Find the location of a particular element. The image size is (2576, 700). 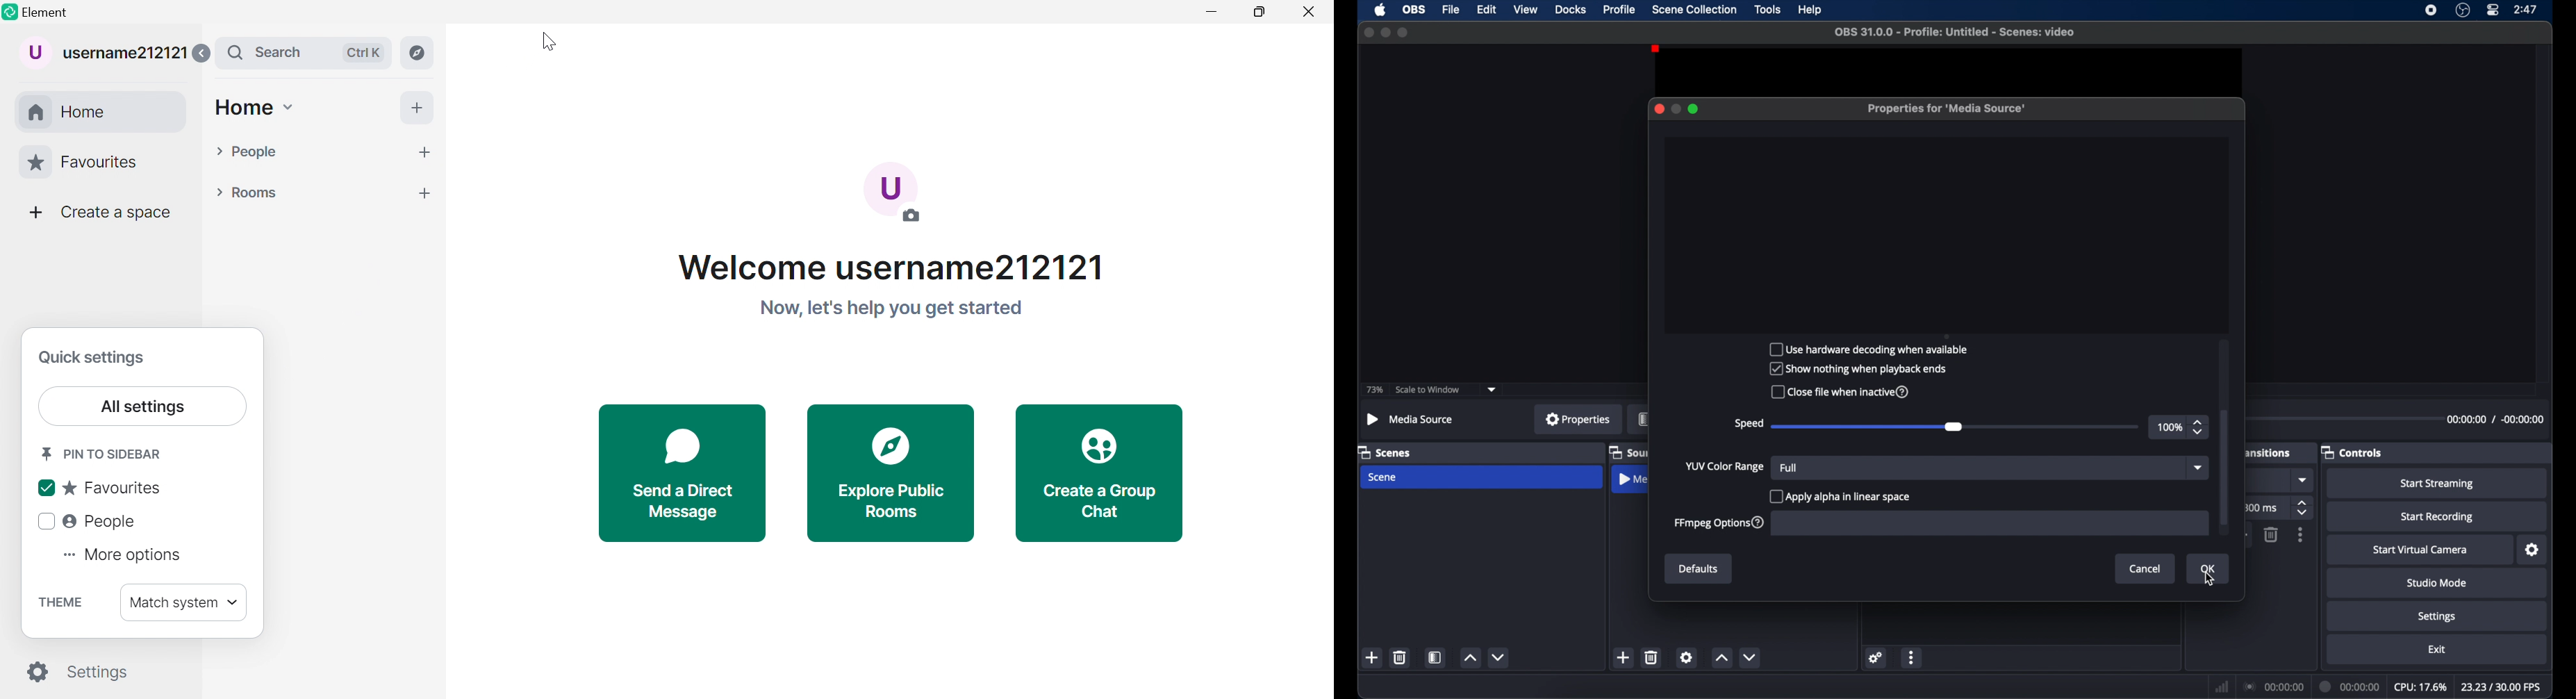

full is located at coordinates (1788, 467).